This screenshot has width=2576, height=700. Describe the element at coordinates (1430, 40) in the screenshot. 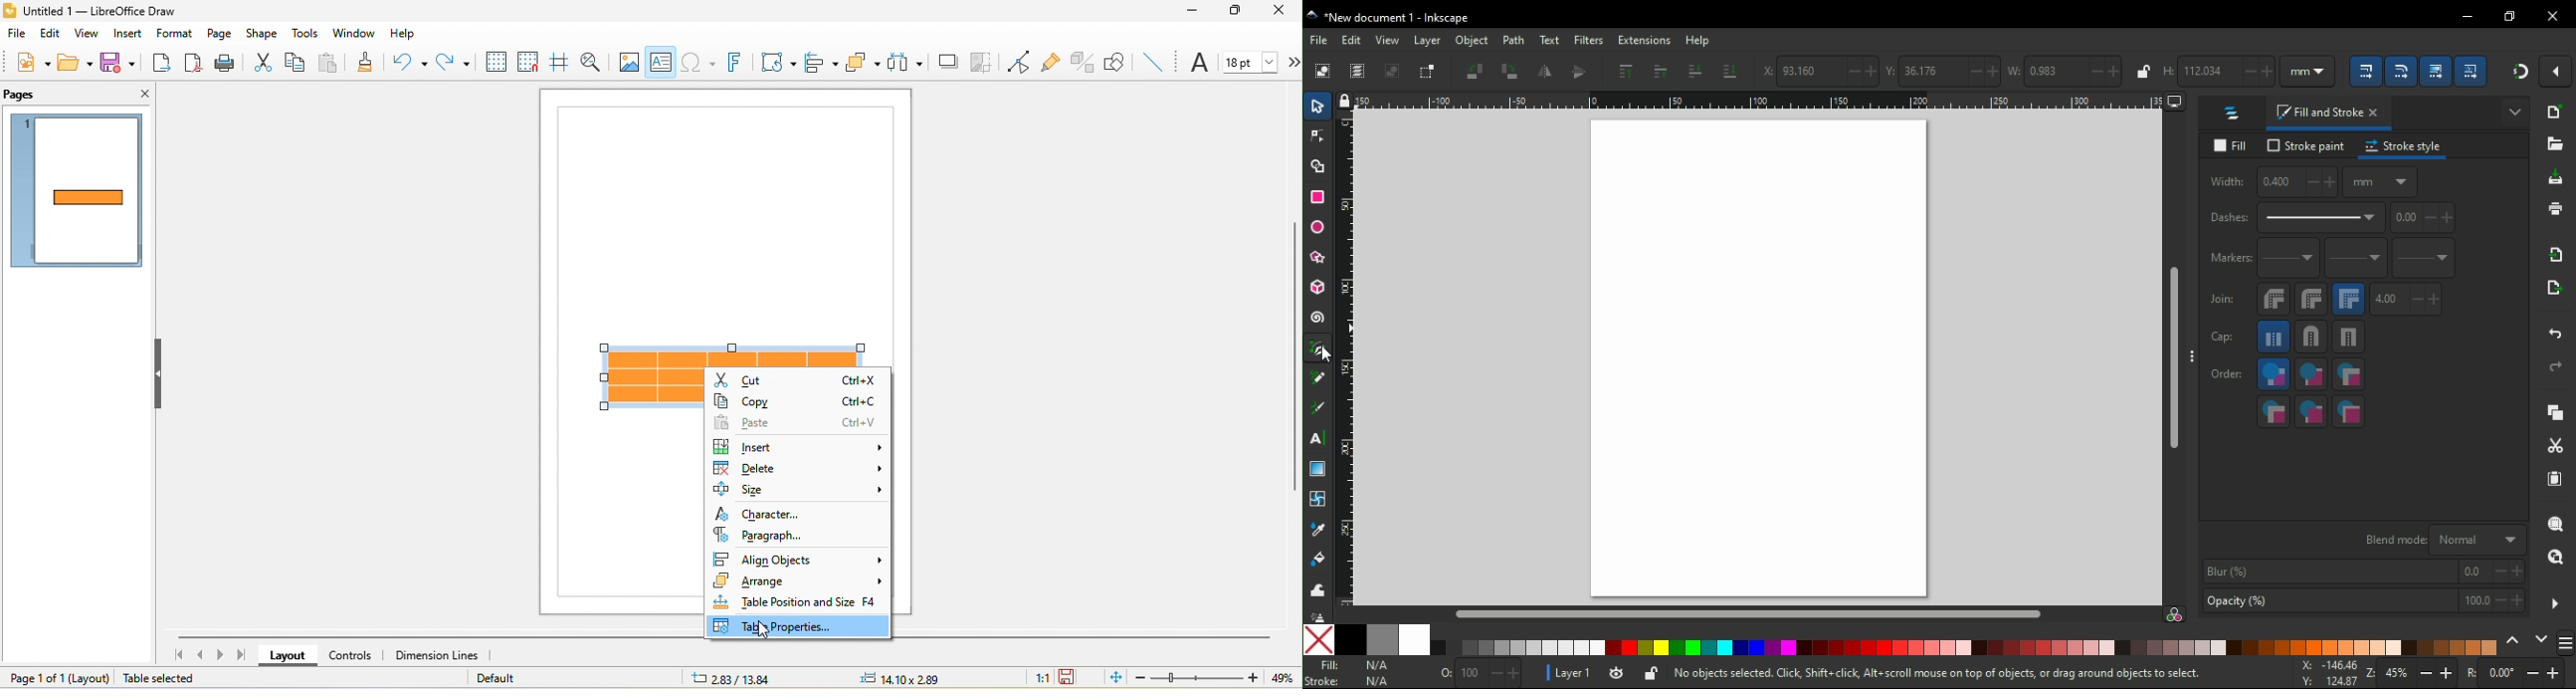

I see `layer` at that location.